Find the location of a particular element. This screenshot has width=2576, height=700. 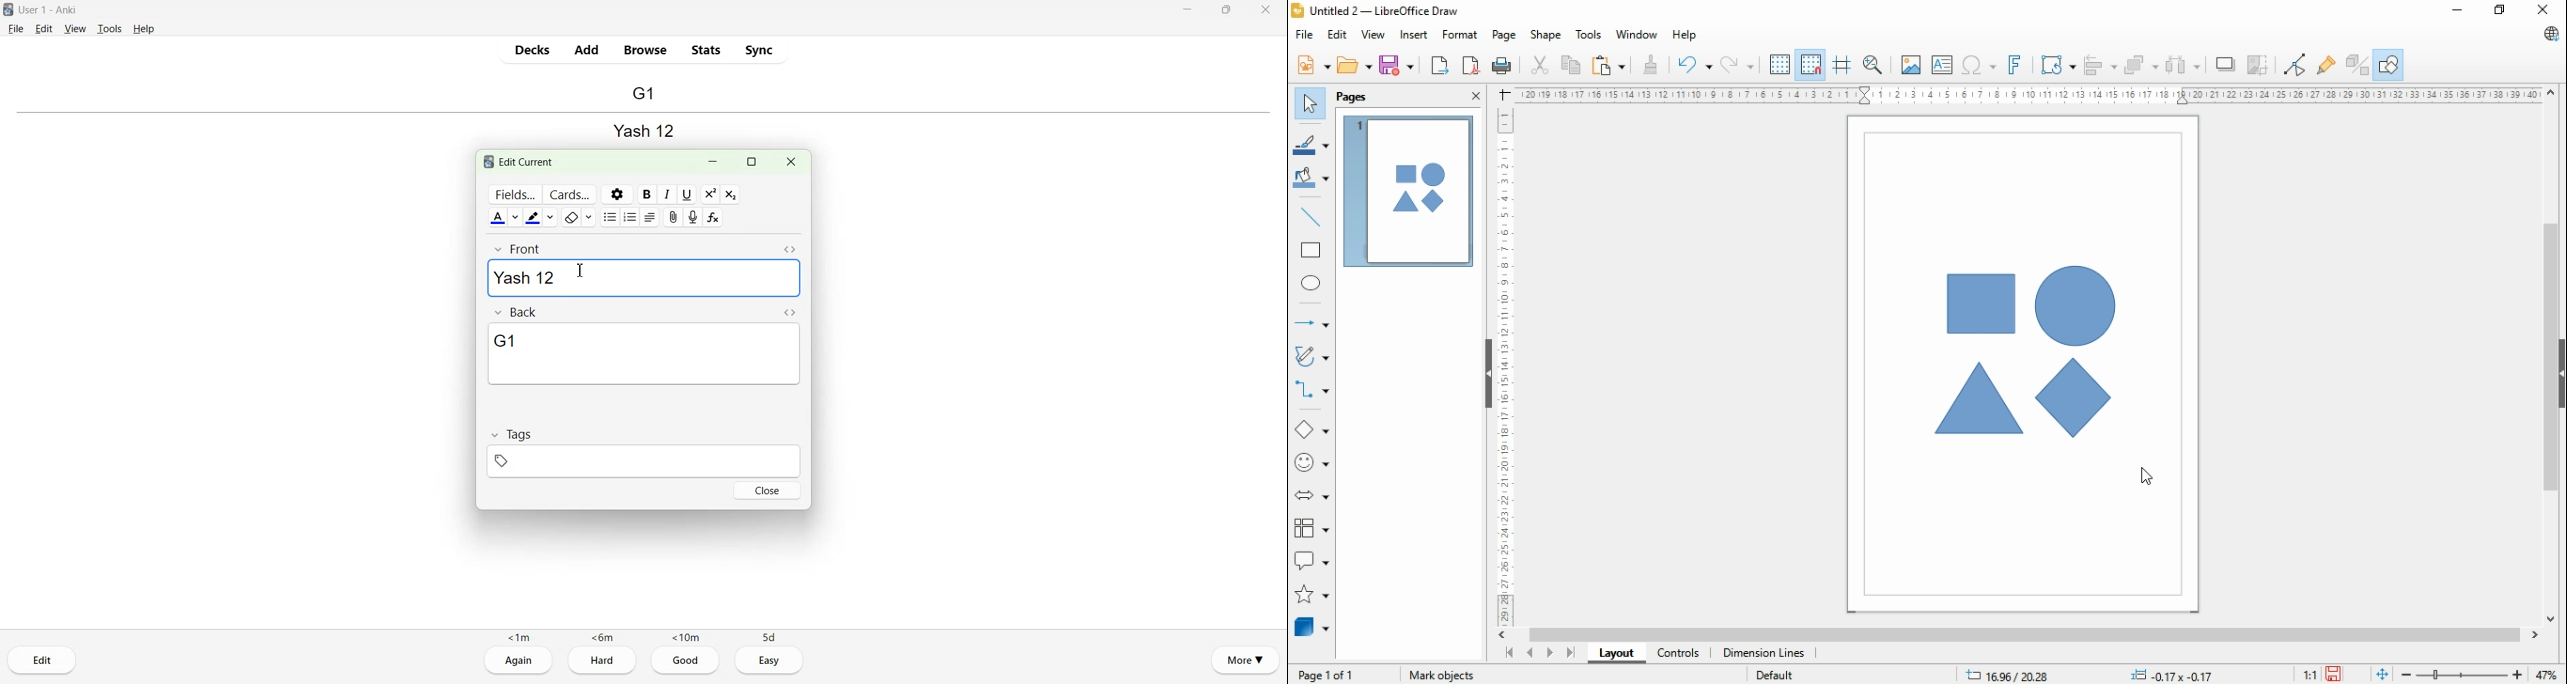

insert is located at coordinates (1413, 35).